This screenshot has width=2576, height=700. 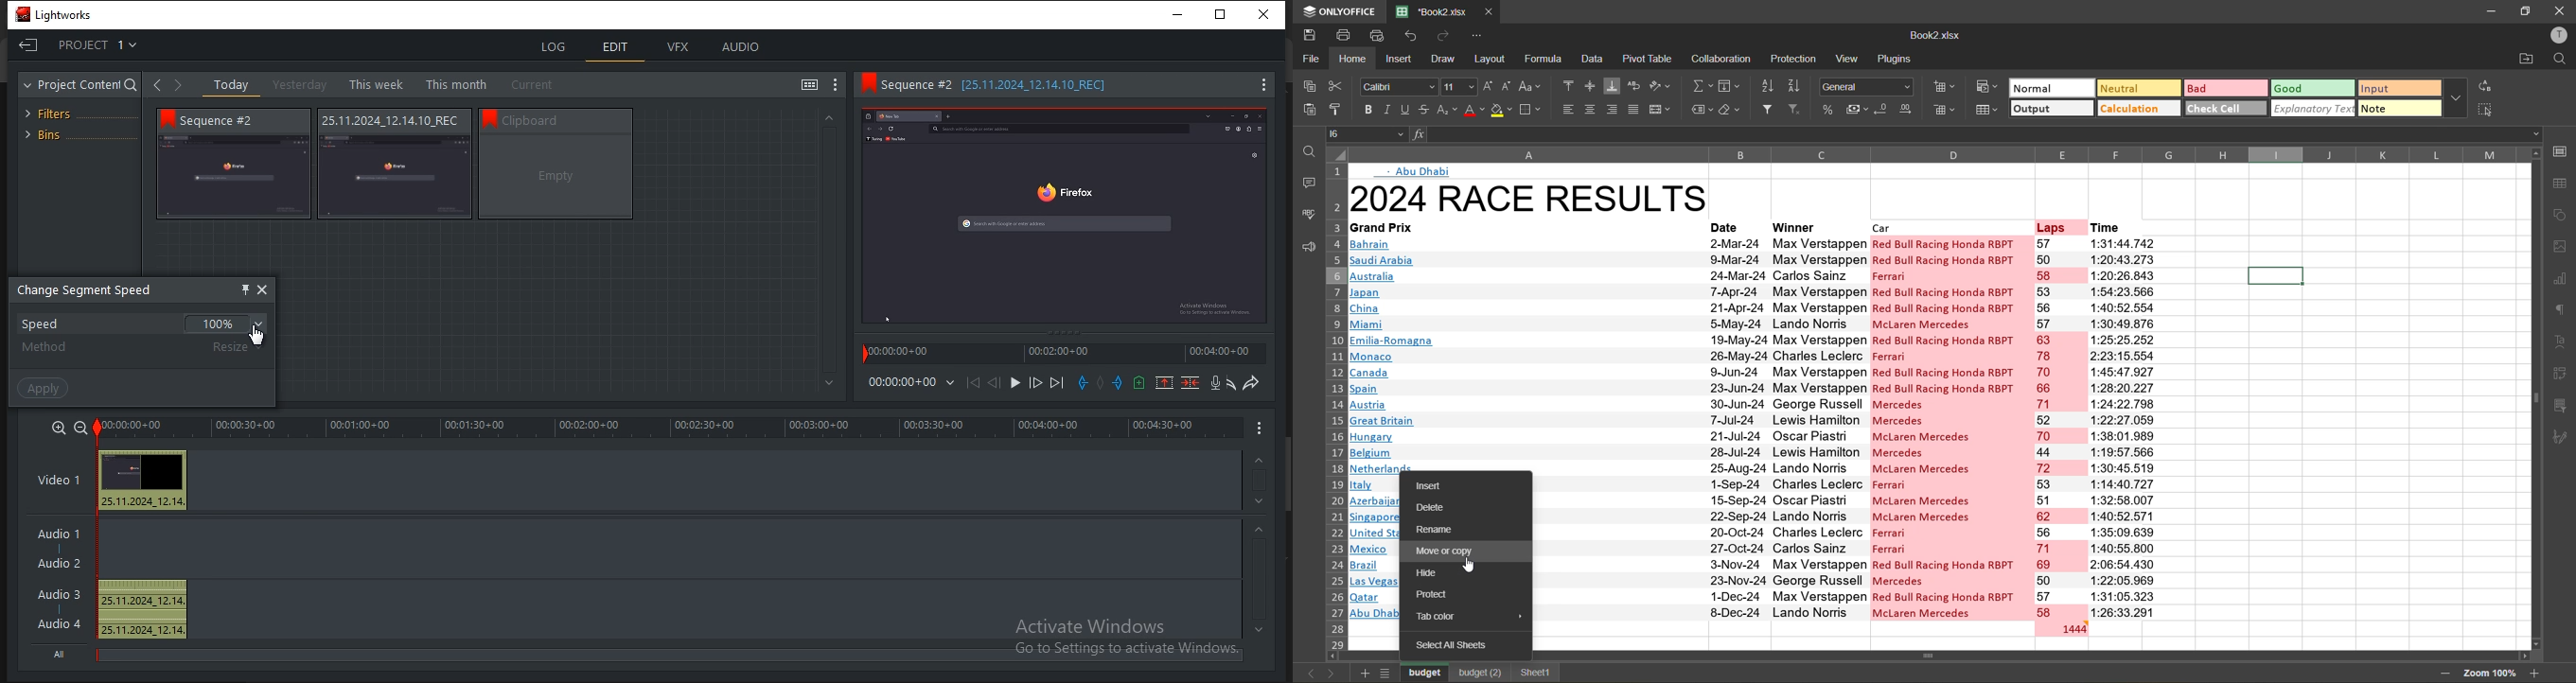 What do you see at coordinates (1356, 58) in the screenshot?
I see `home` at bounding box center [1356, 58].